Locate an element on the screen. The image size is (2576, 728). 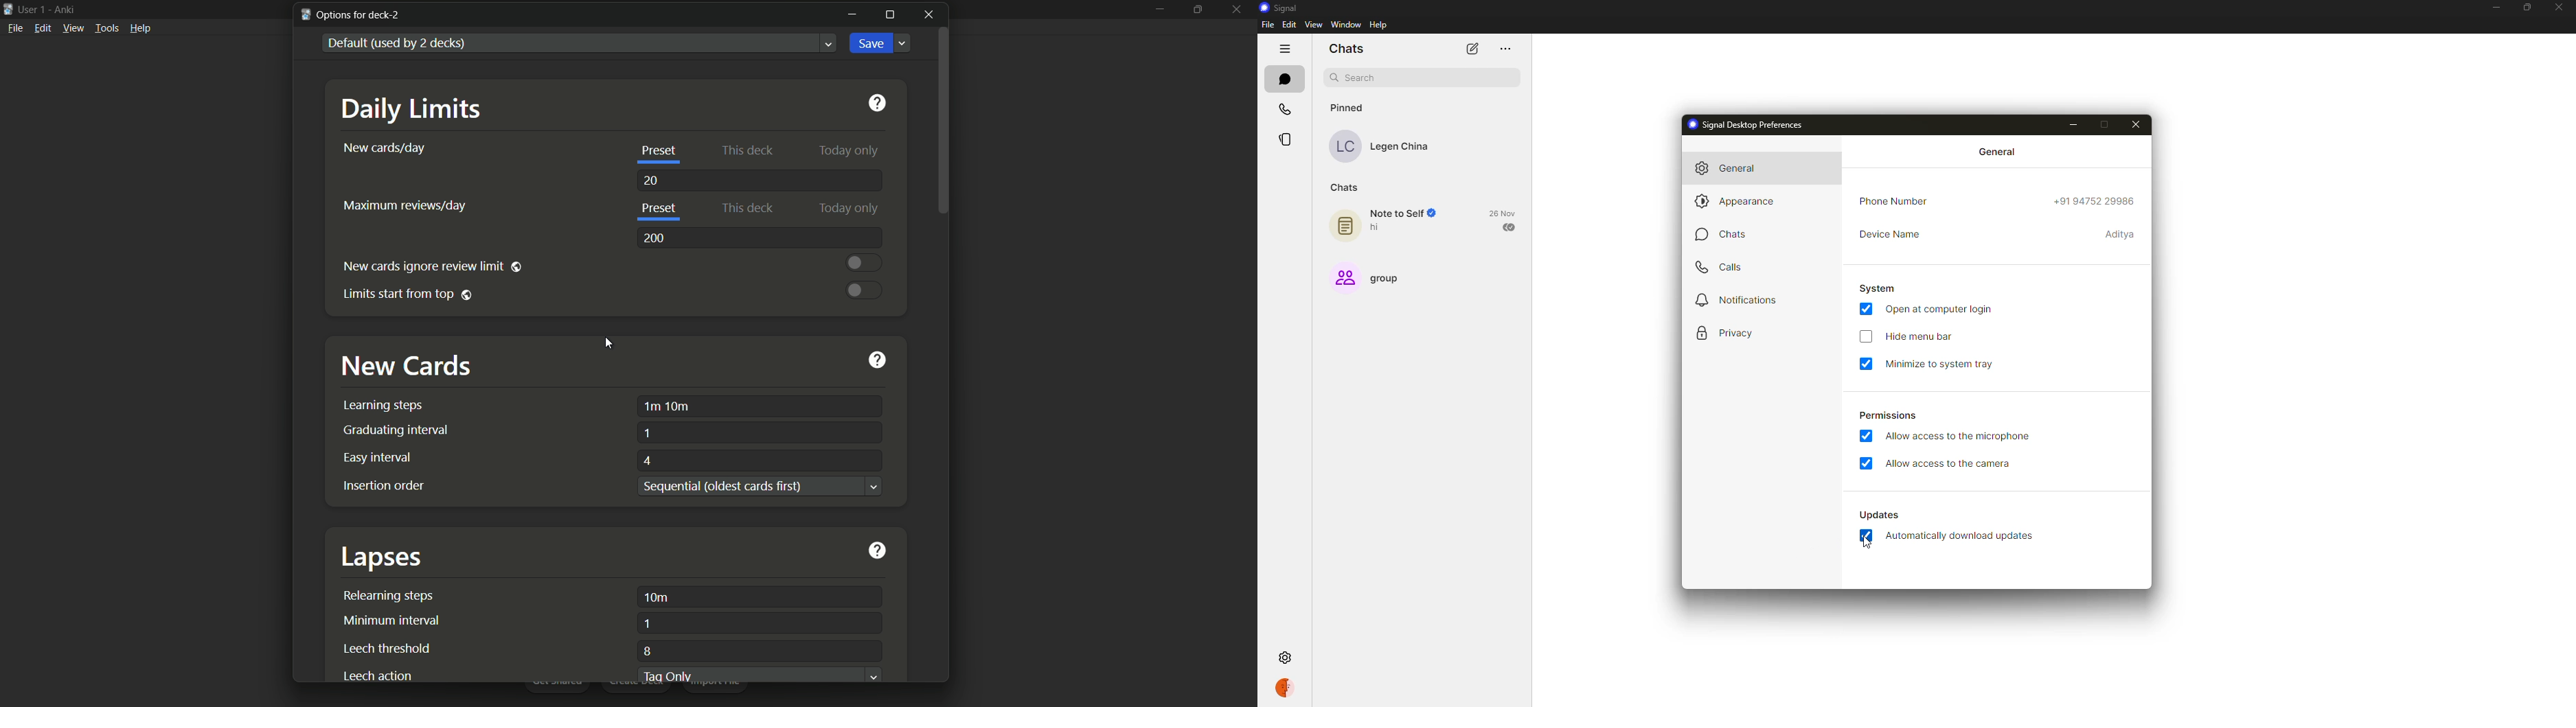
20 is located at coordinates (651, 182).